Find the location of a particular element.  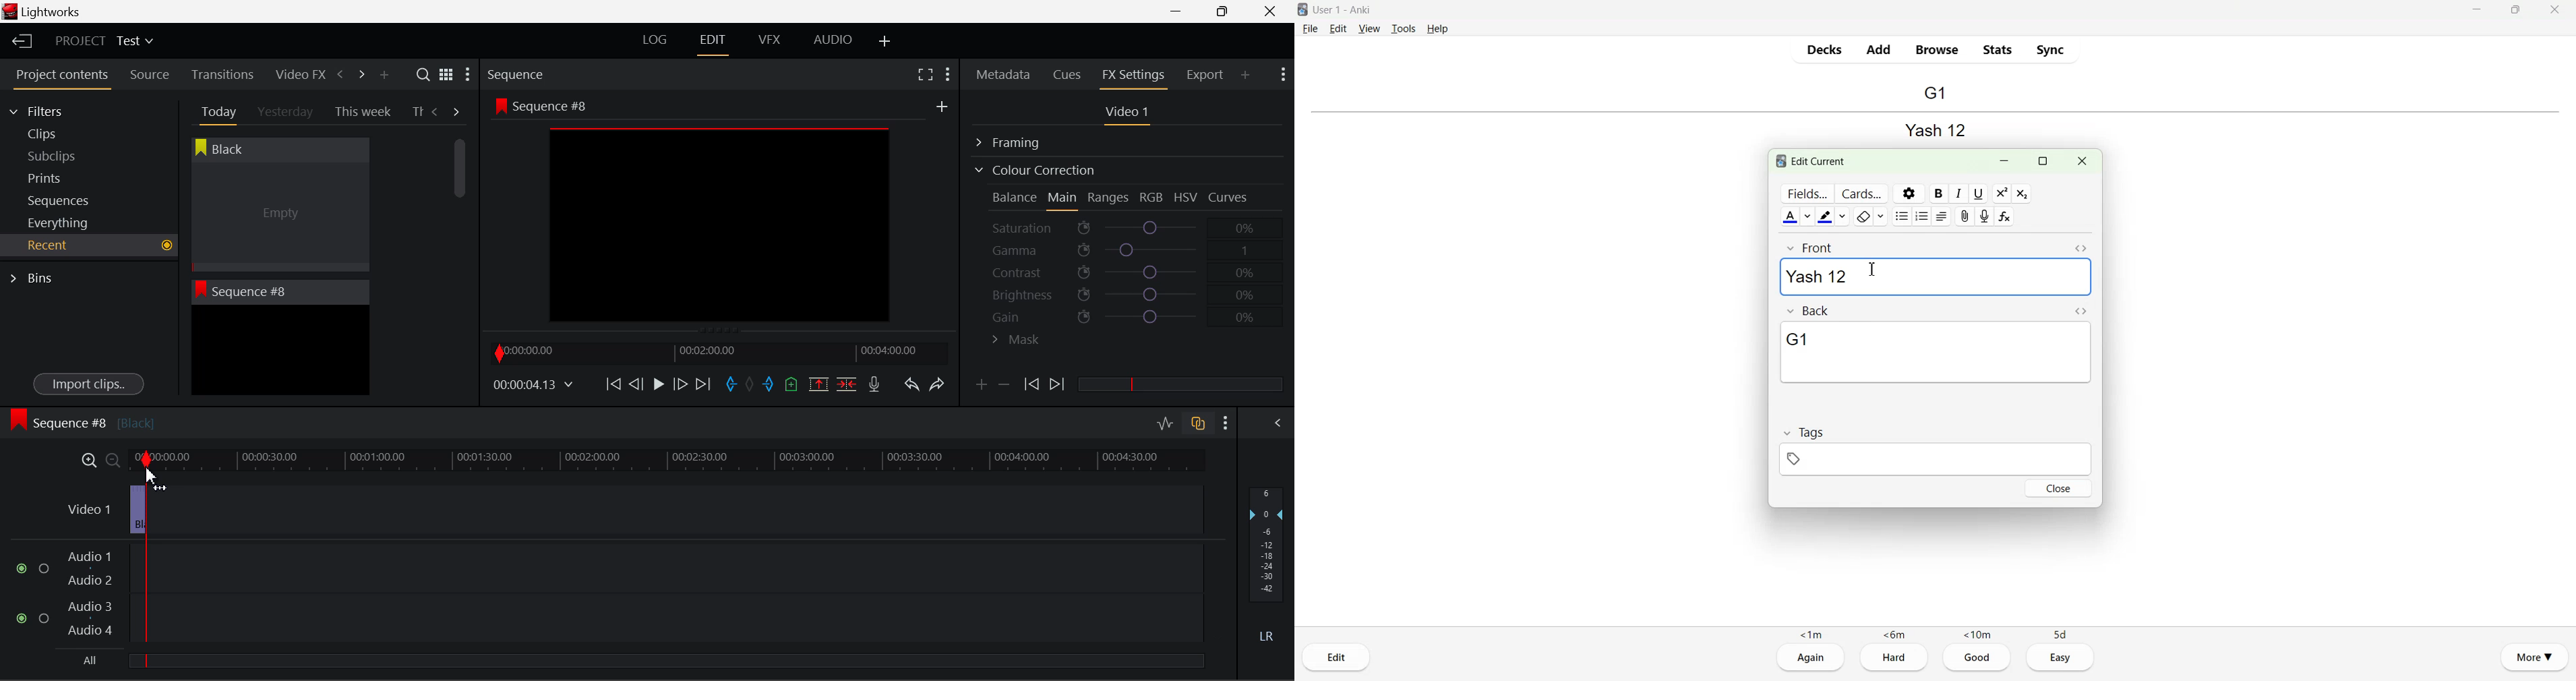

Timeline Zoom Out is located at coordinates (112, 460).